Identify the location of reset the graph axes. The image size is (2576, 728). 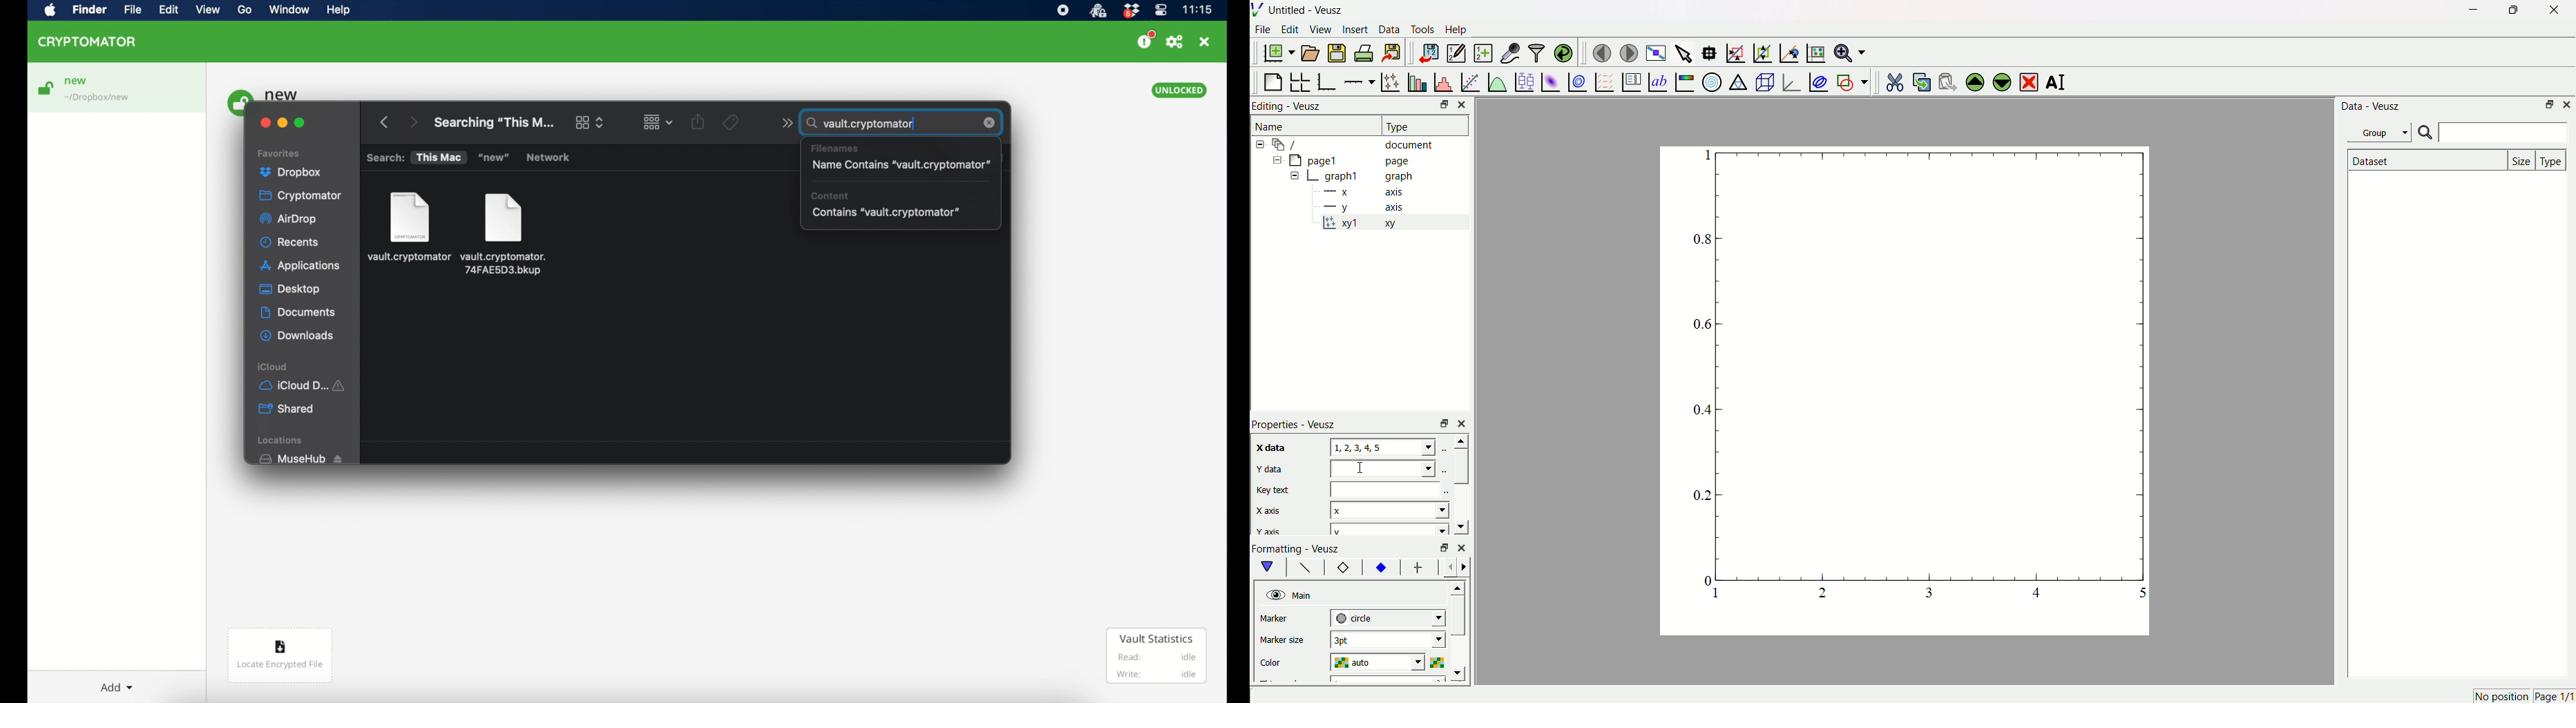
(1813, 50).